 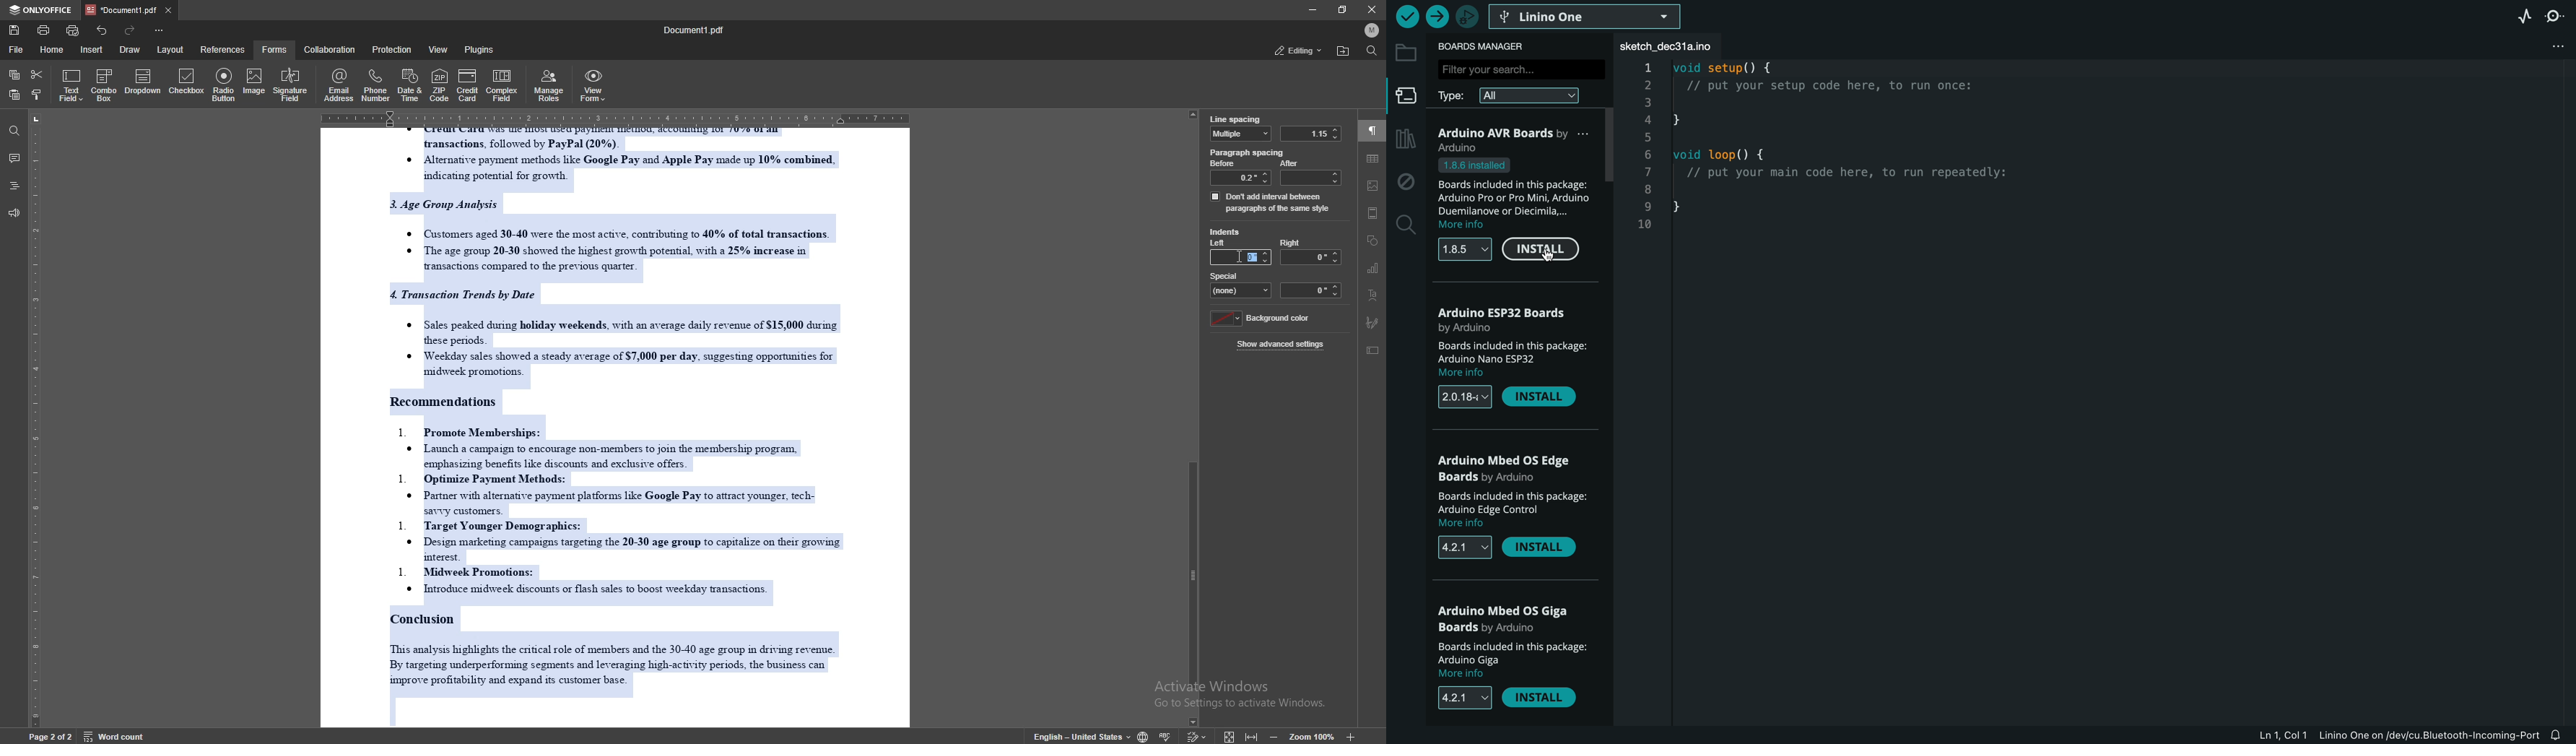 What do you see at coordinates (91, 49) in the screenshot?
I see `insert` at bounding box center [91, 49].